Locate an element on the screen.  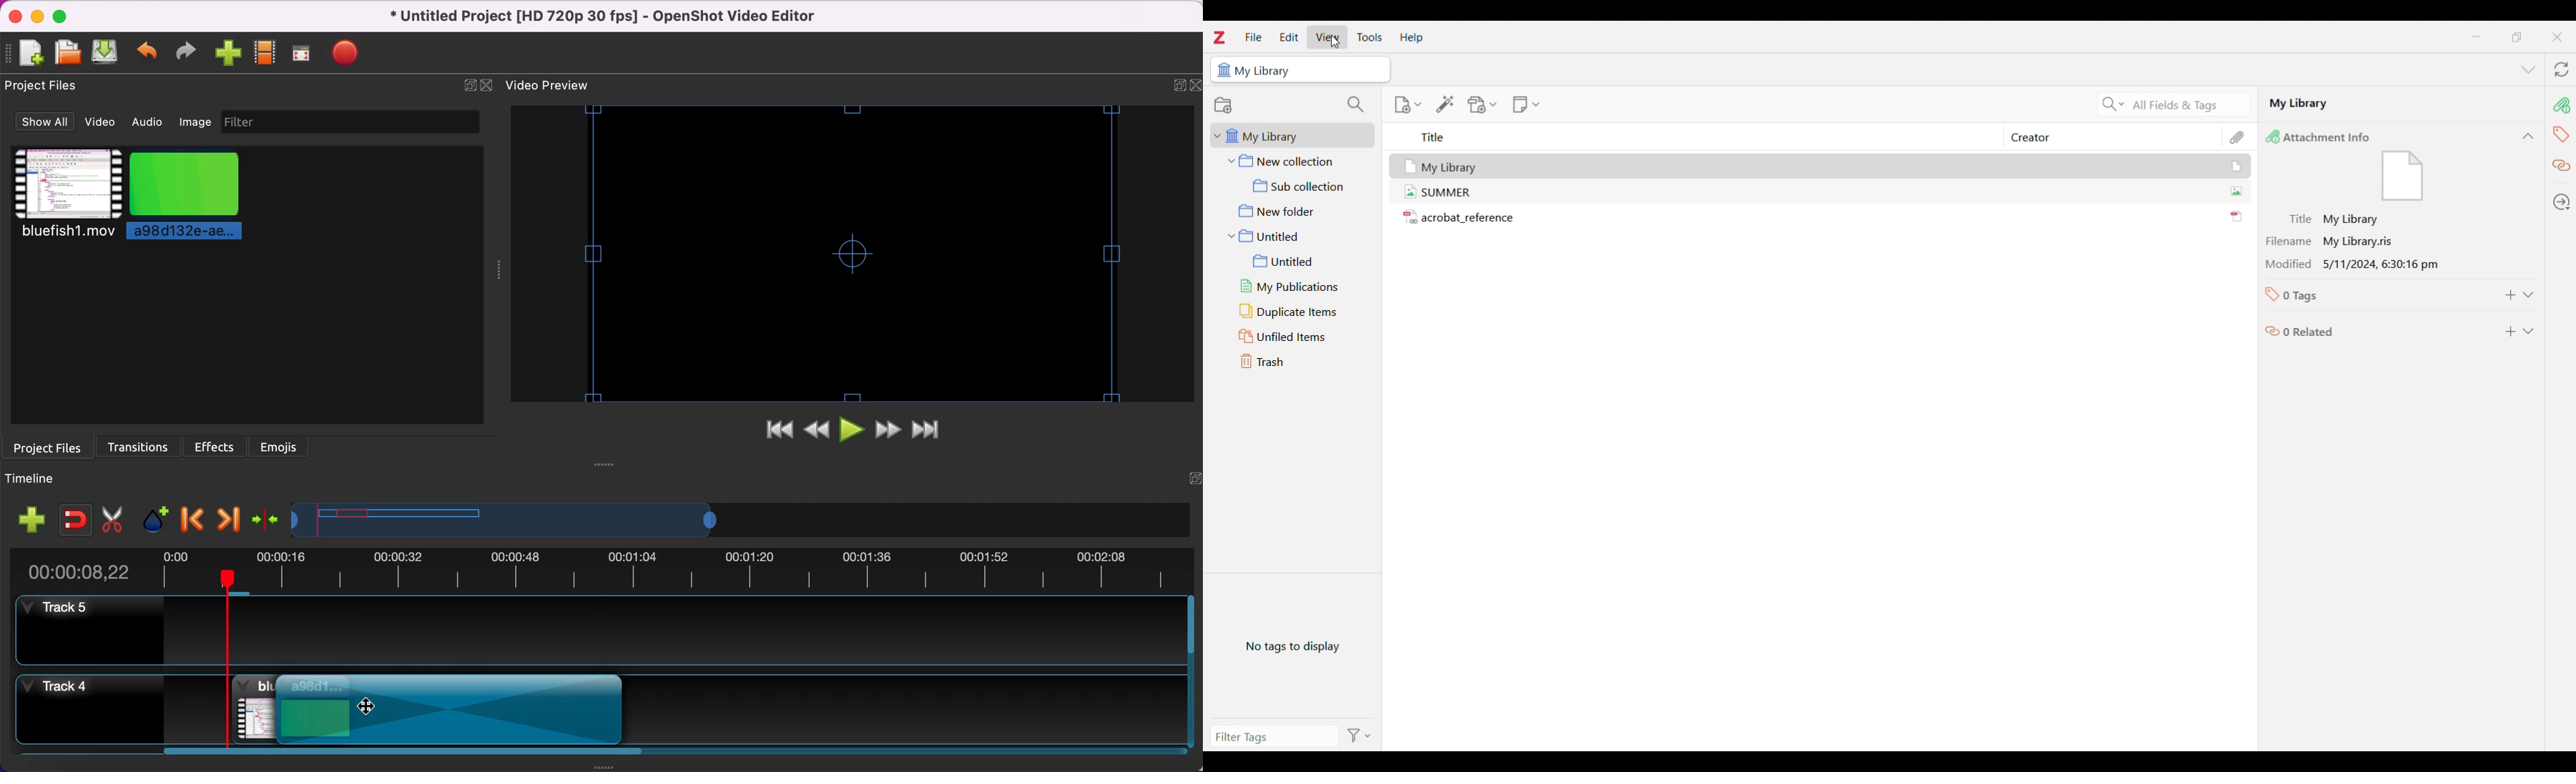
My publications folder is located at coordinates (1299, 287).